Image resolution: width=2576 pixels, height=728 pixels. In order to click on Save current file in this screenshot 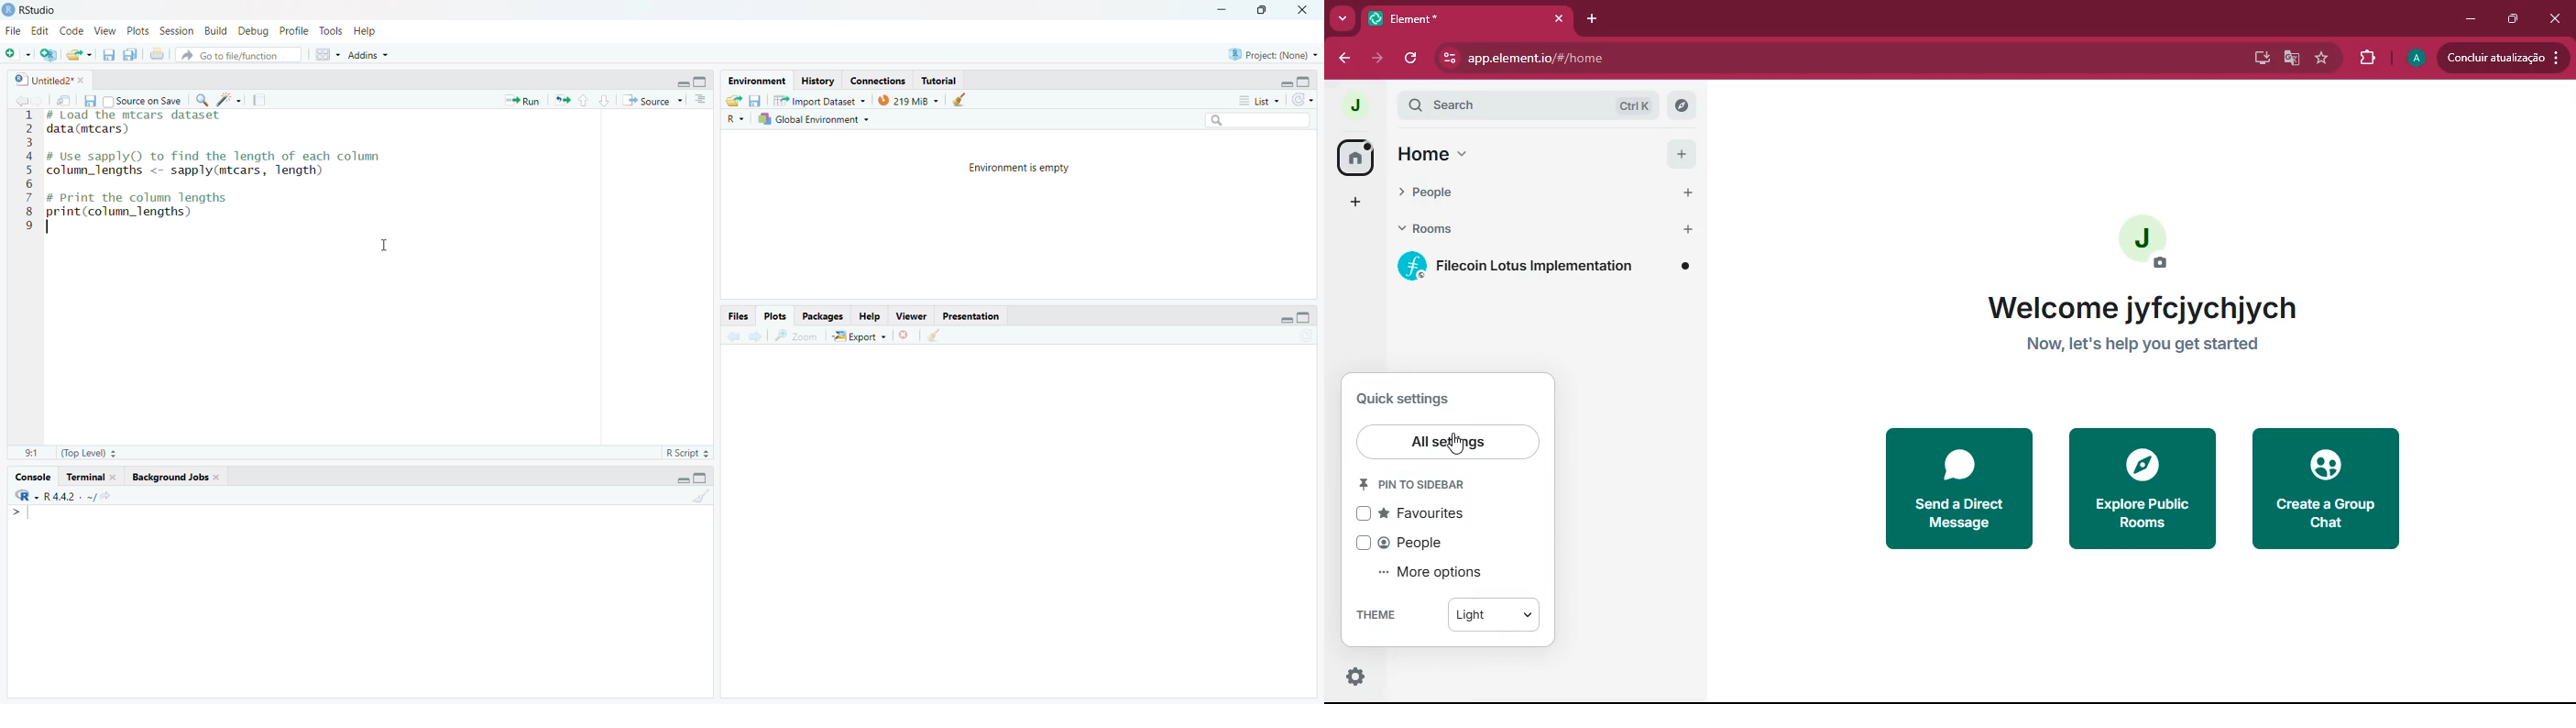, I will do `click(110, 55)`.